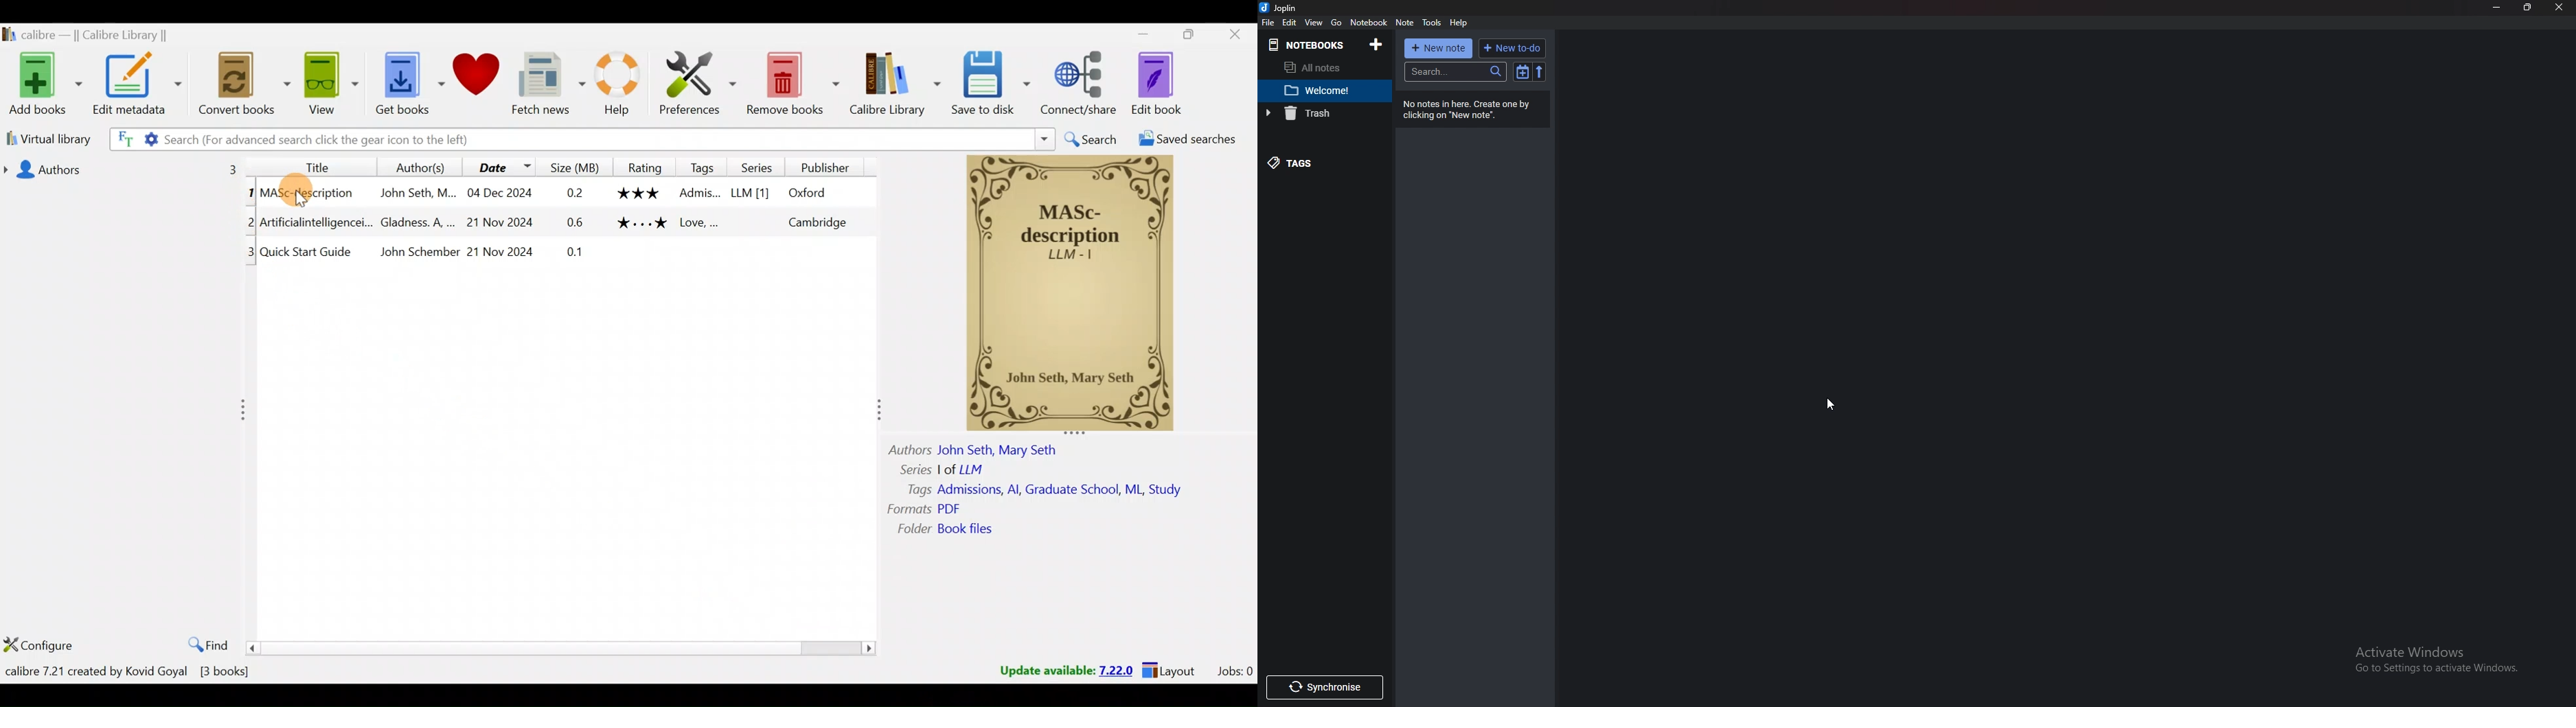 Image resolution: width=2576 pixels, height=728 pixels. I want to click on , so click(963, 471).